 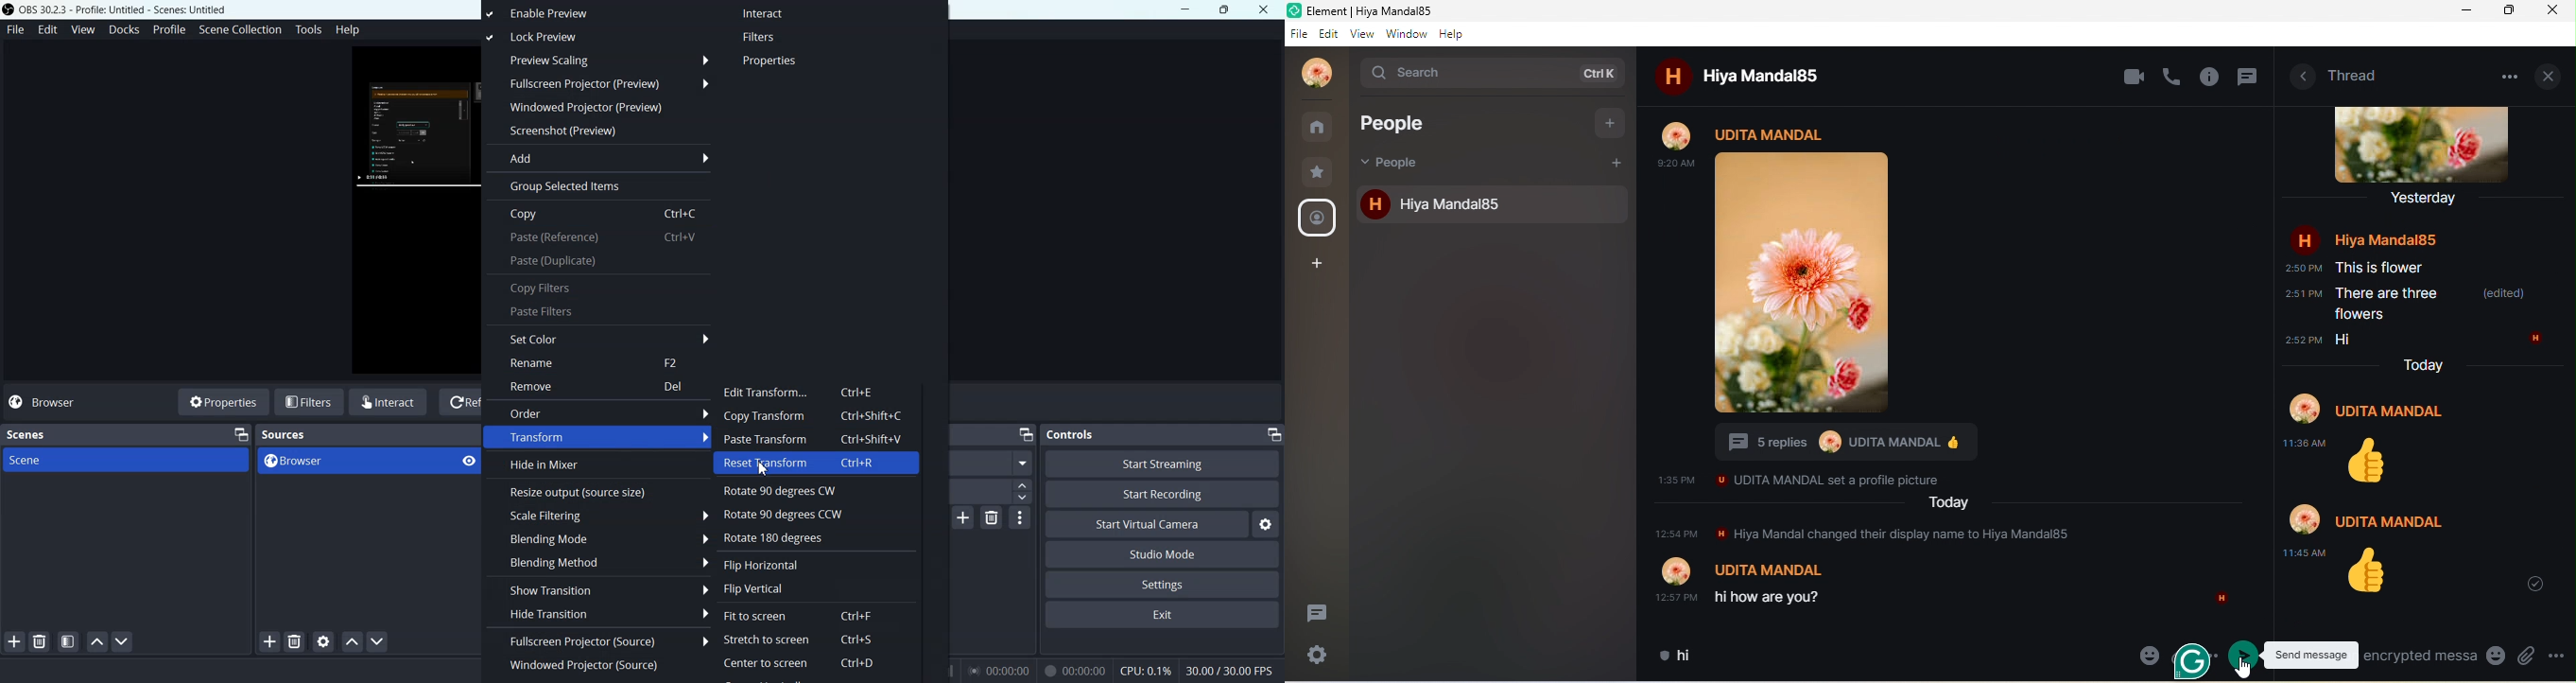 What do you see at coordinates (768, 471) in the screenshot?
I see `Cursor` at bounding box center [768, 471].